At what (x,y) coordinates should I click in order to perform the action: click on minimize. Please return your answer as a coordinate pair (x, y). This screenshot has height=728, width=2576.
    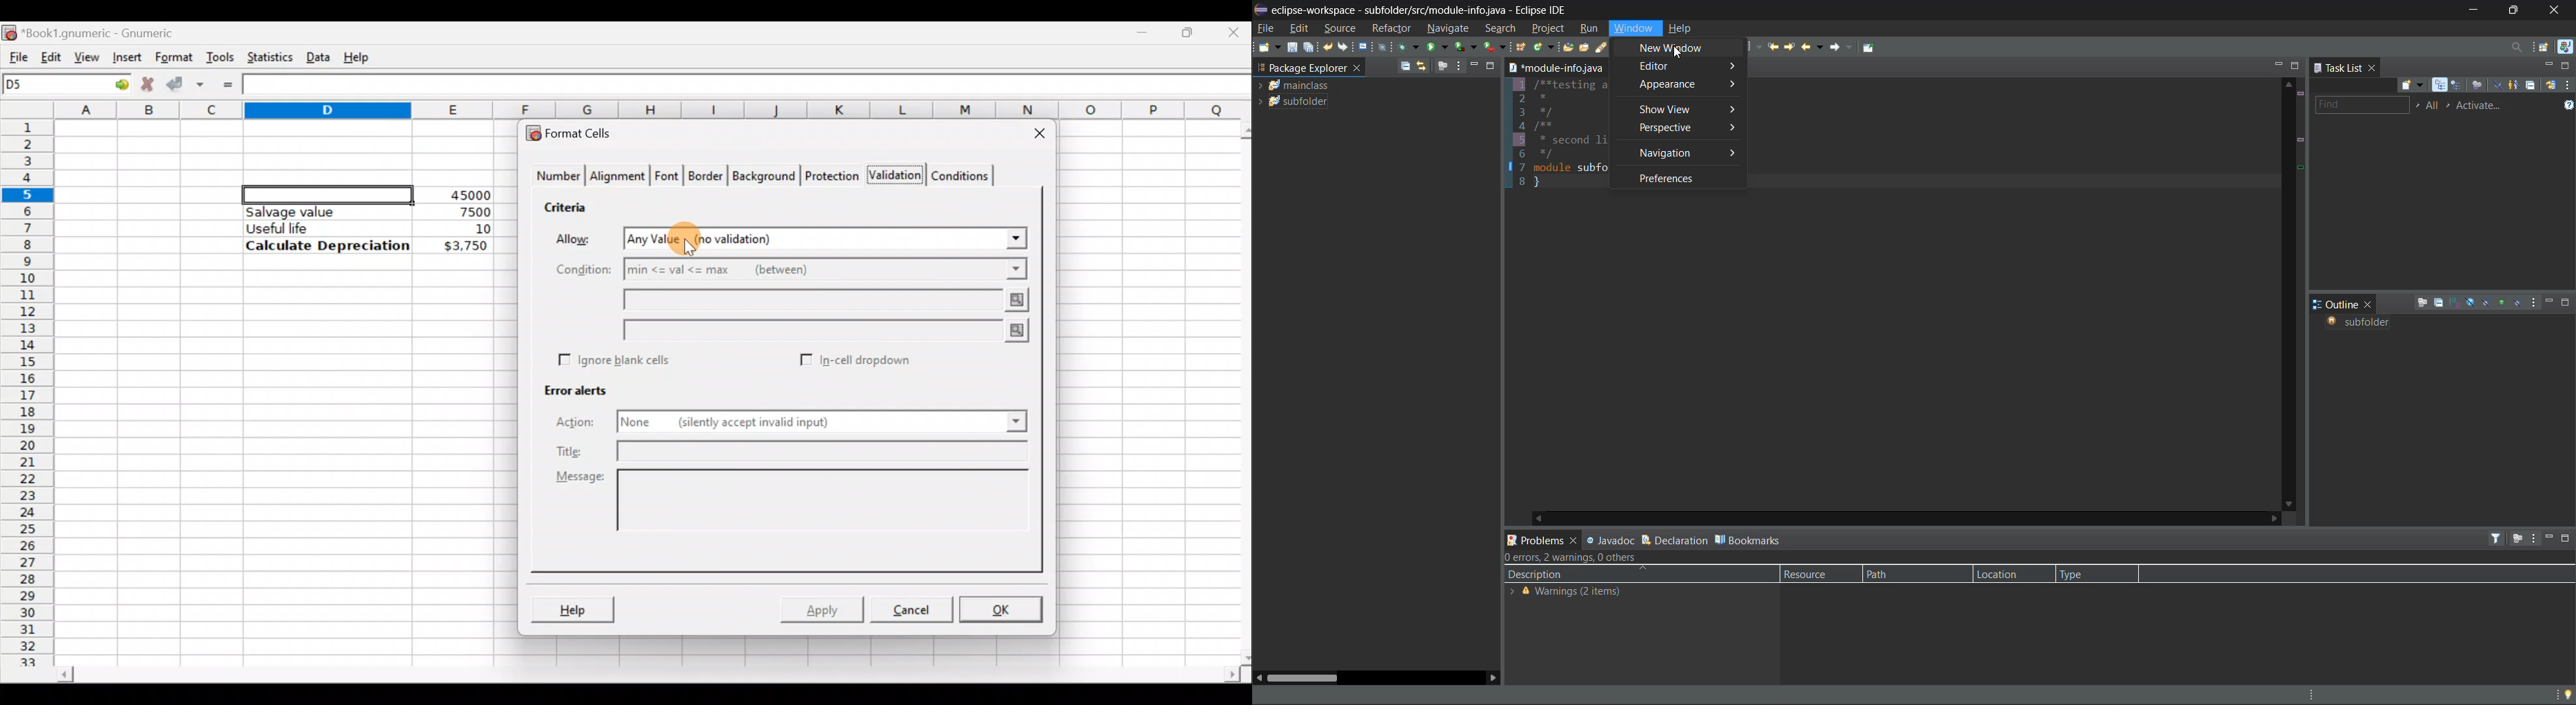
    Looking at the image, I should click on (2473, 12).